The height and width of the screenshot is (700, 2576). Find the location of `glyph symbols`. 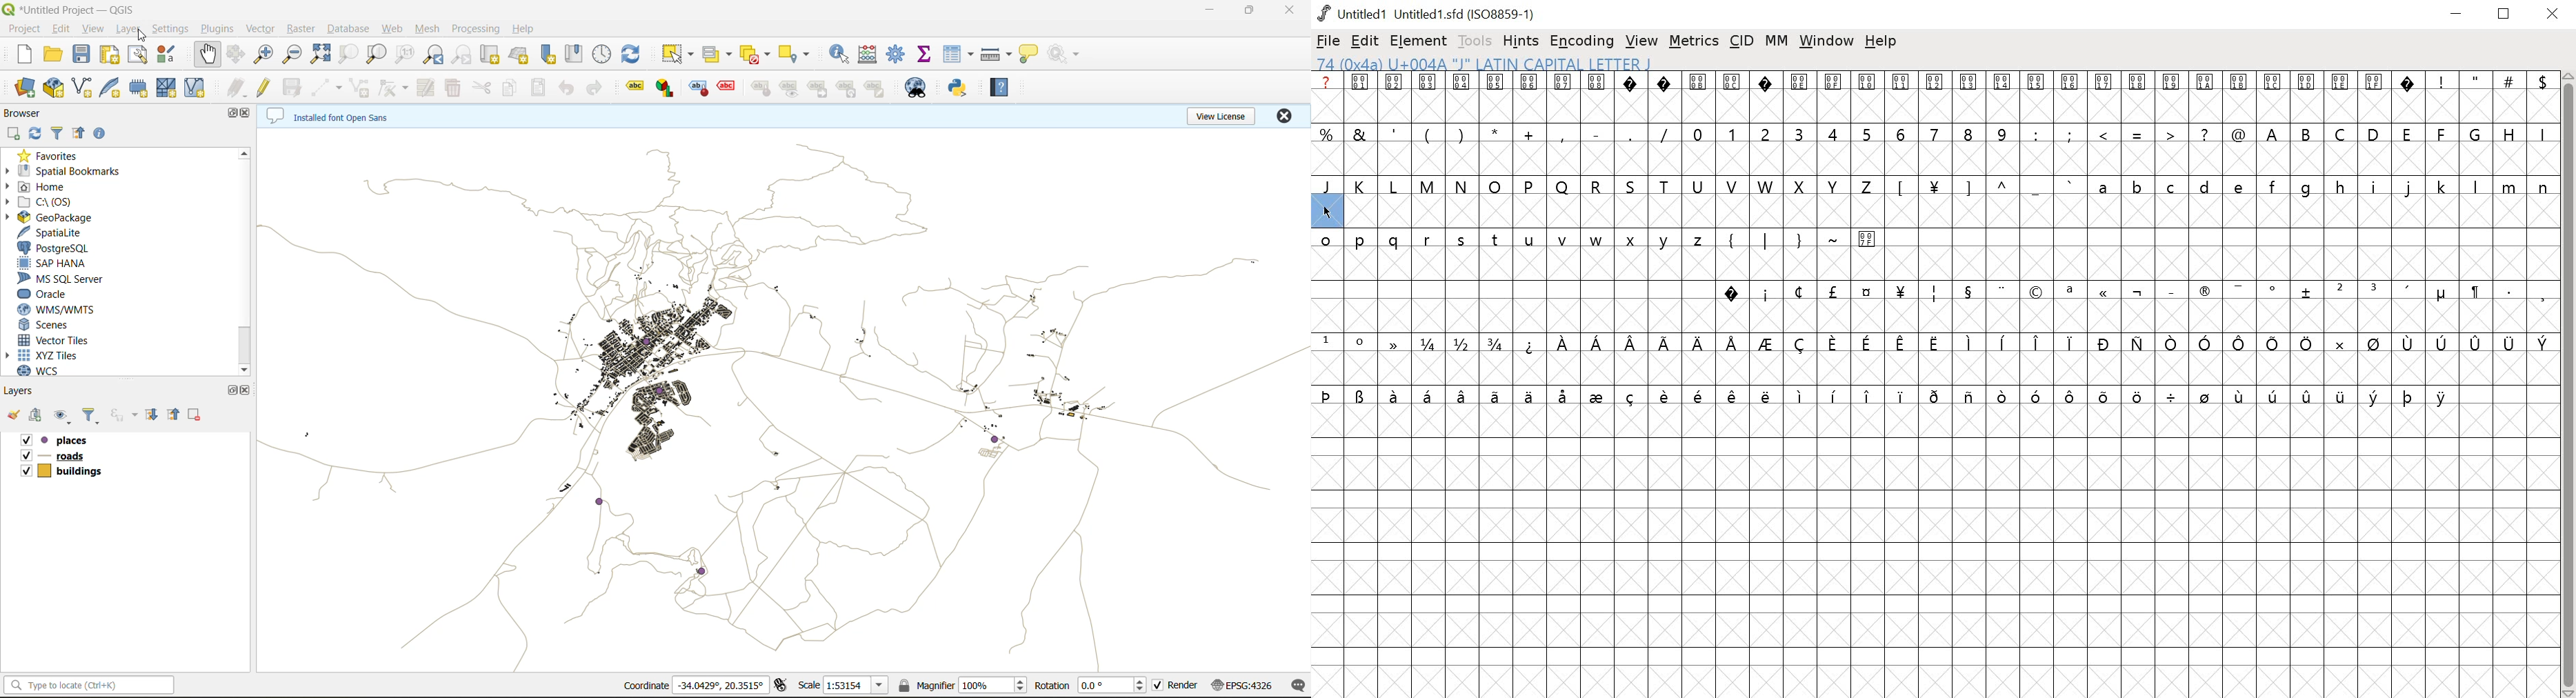

glyph symbols is located at coordinates (1864, 82).